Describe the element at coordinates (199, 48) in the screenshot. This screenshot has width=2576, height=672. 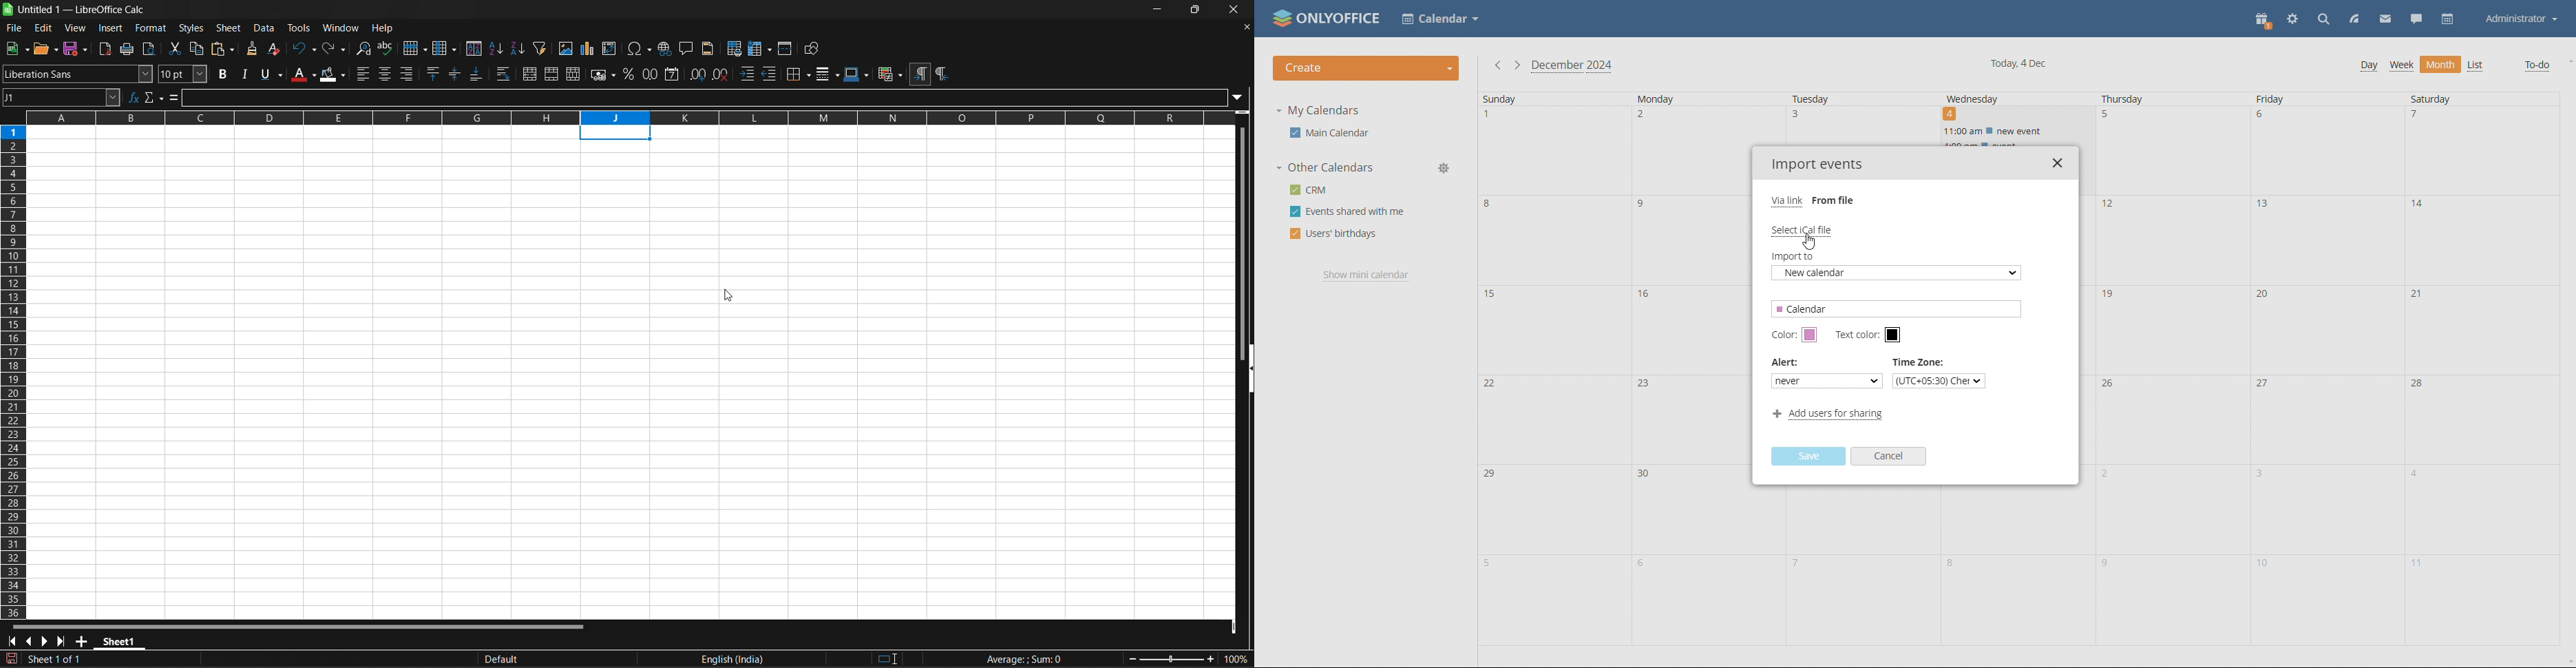
I see `copy` at that location.